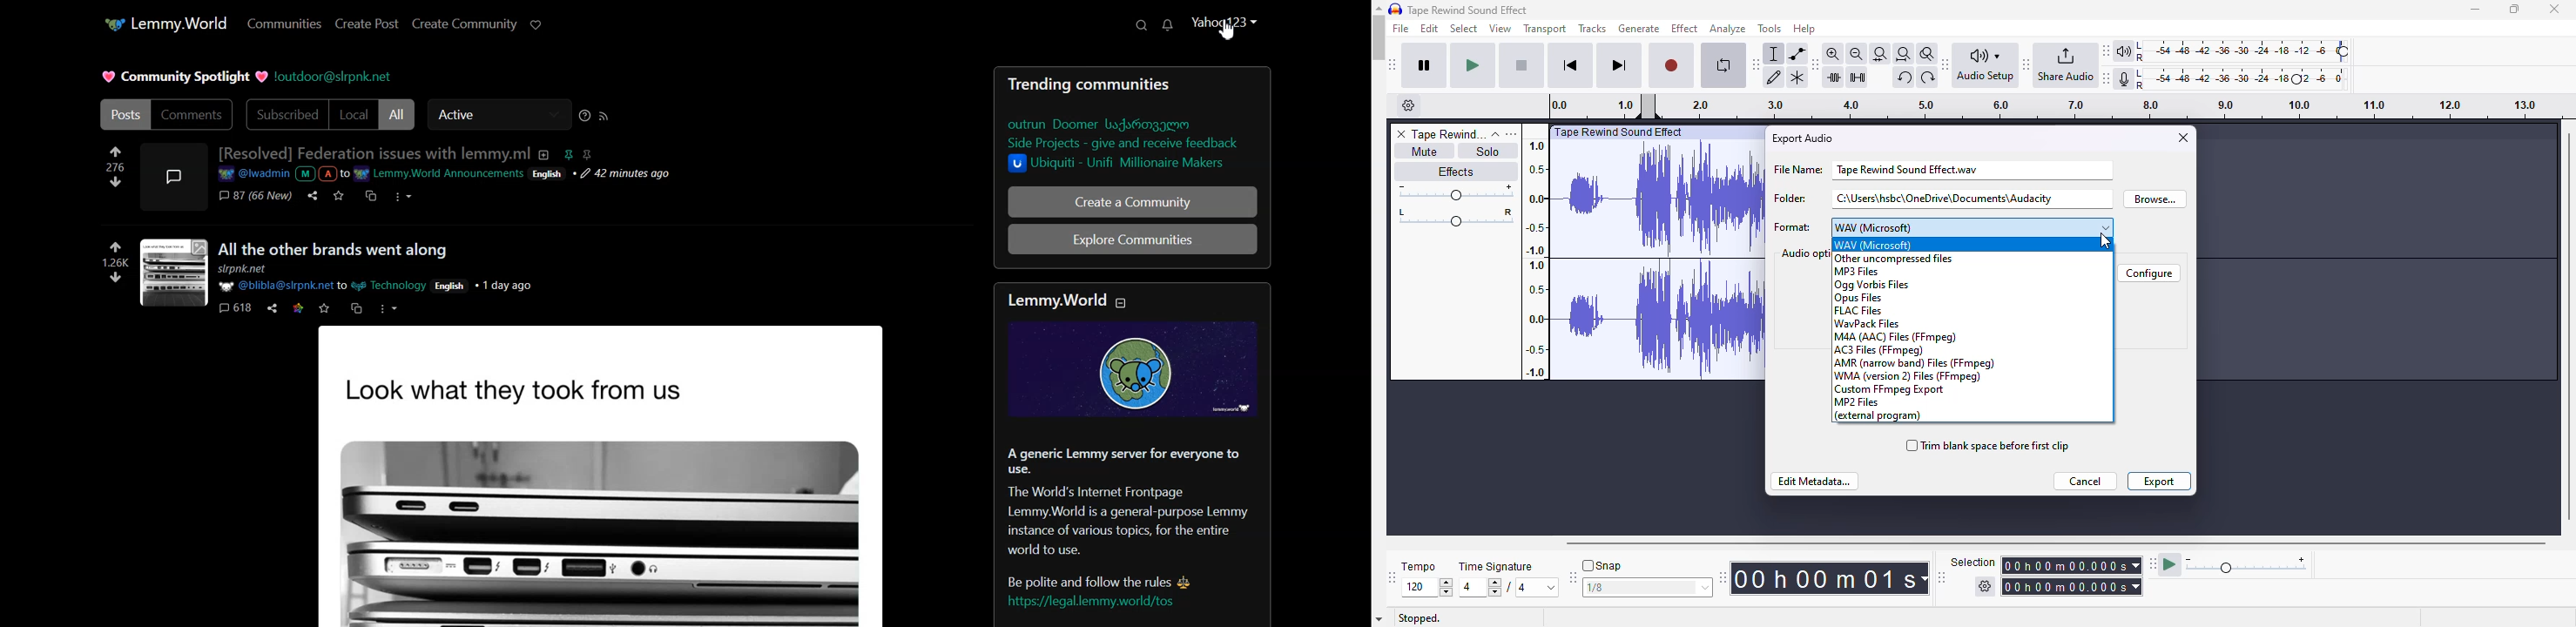 The width and height of the screenshot is (2576, 644). I want to click on zoom toggle, so click(1928, 54).